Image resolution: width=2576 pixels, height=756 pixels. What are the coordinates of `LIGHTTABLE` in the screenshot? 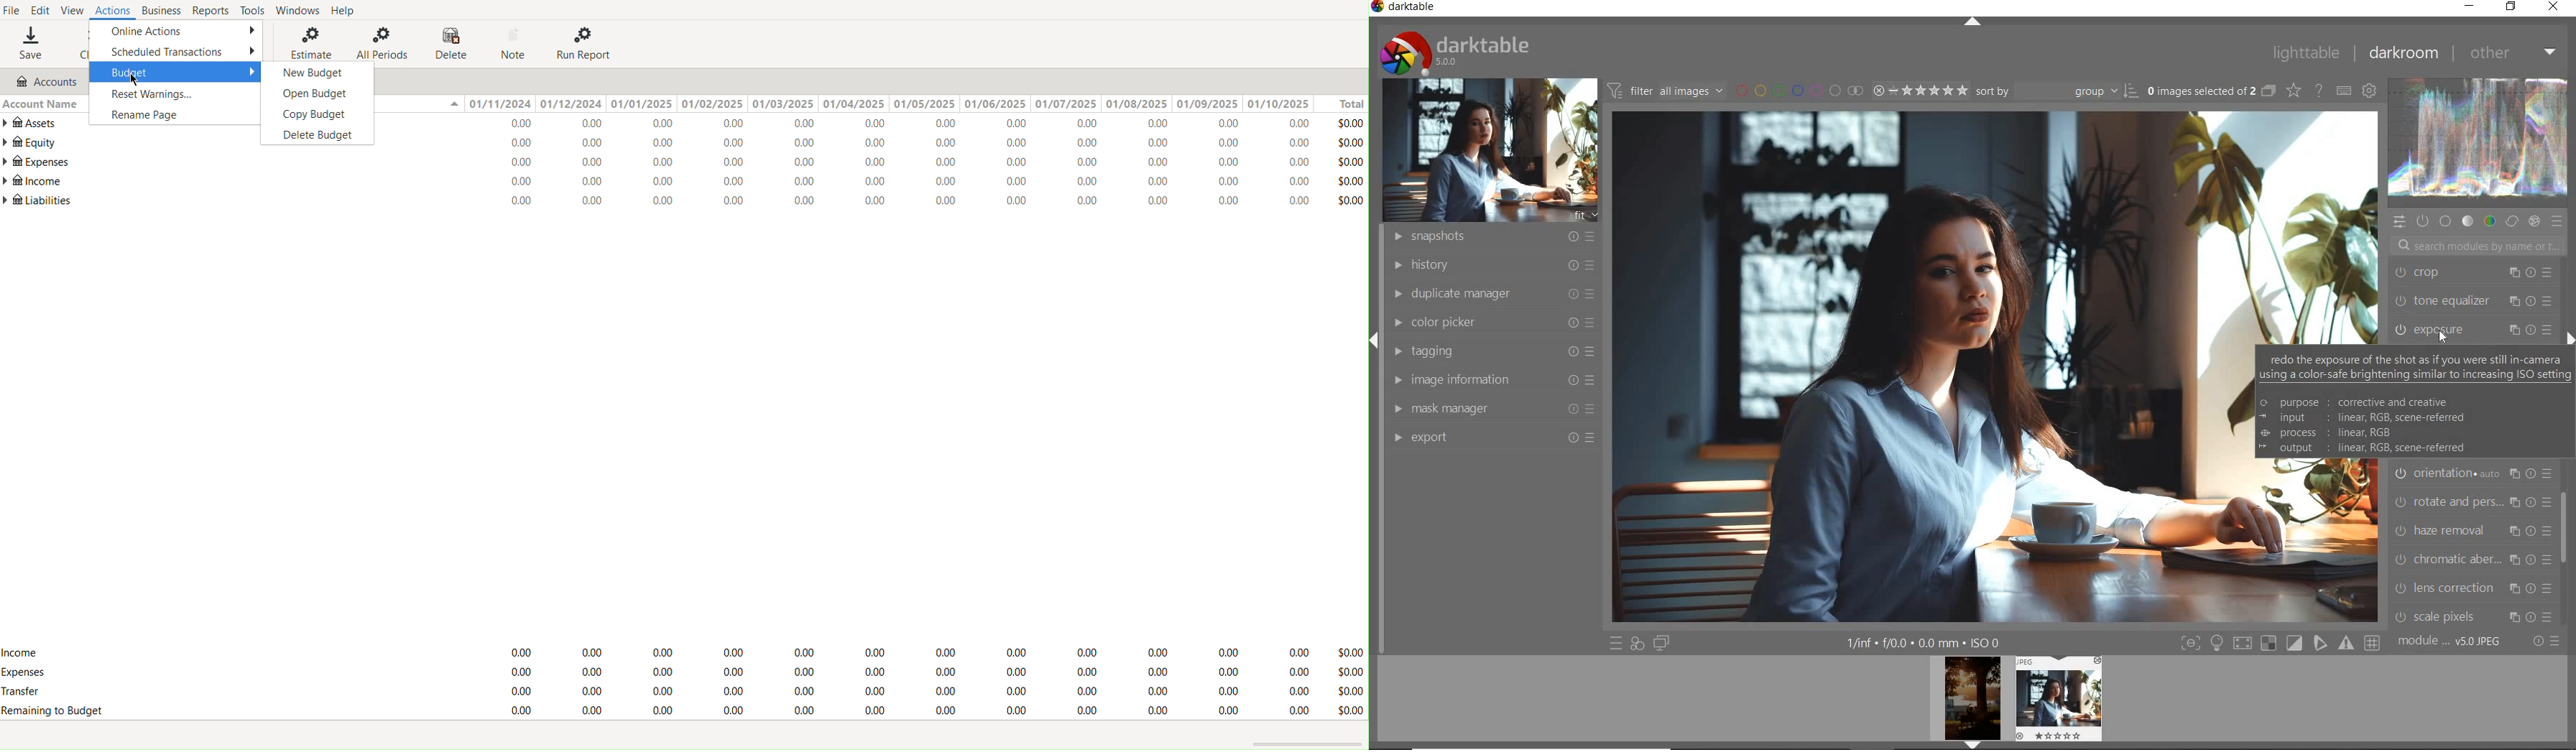 It's located at (2307, 53).